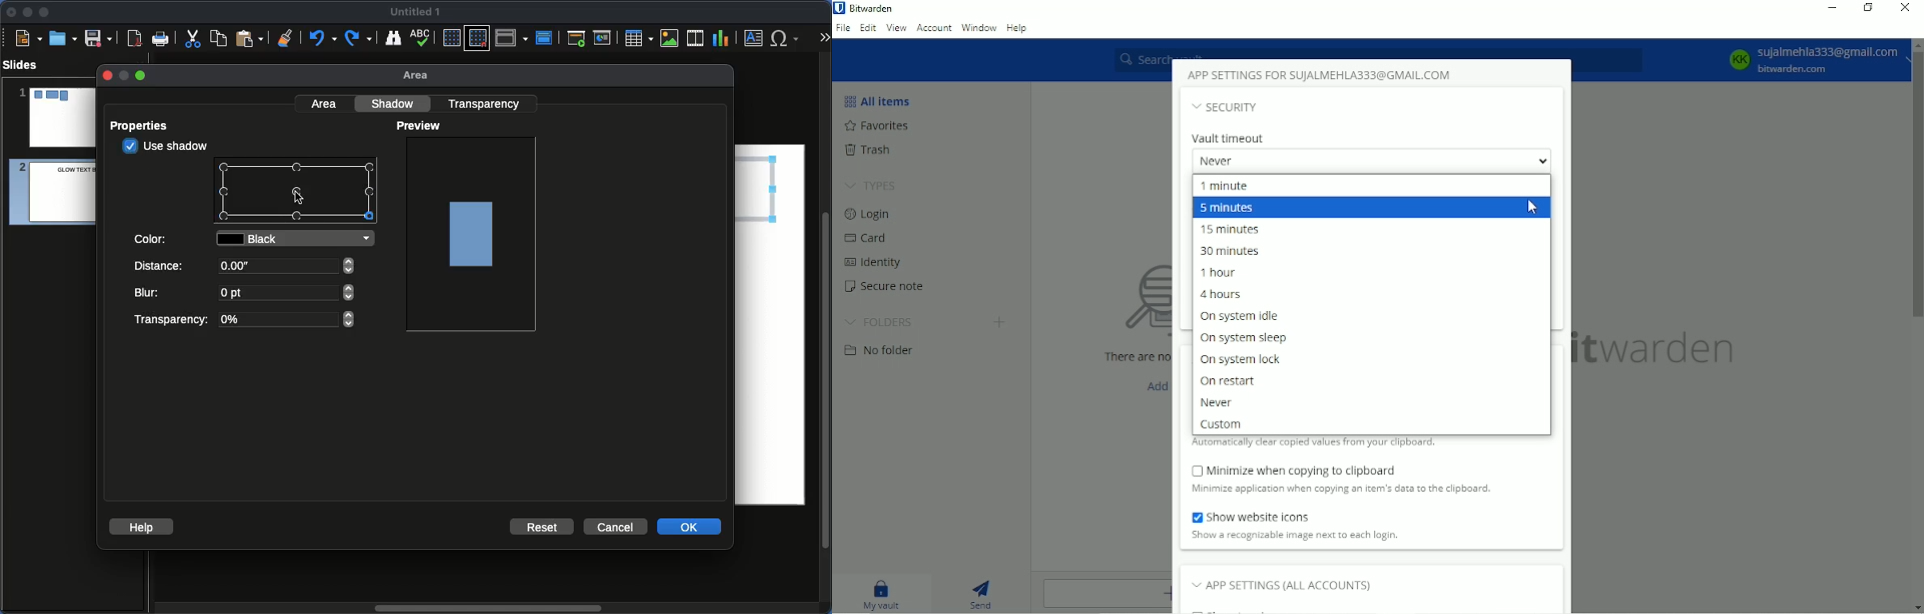 The height and width of the screenshot is (616, 1932). I want to click on My vault, so click(876, 593).